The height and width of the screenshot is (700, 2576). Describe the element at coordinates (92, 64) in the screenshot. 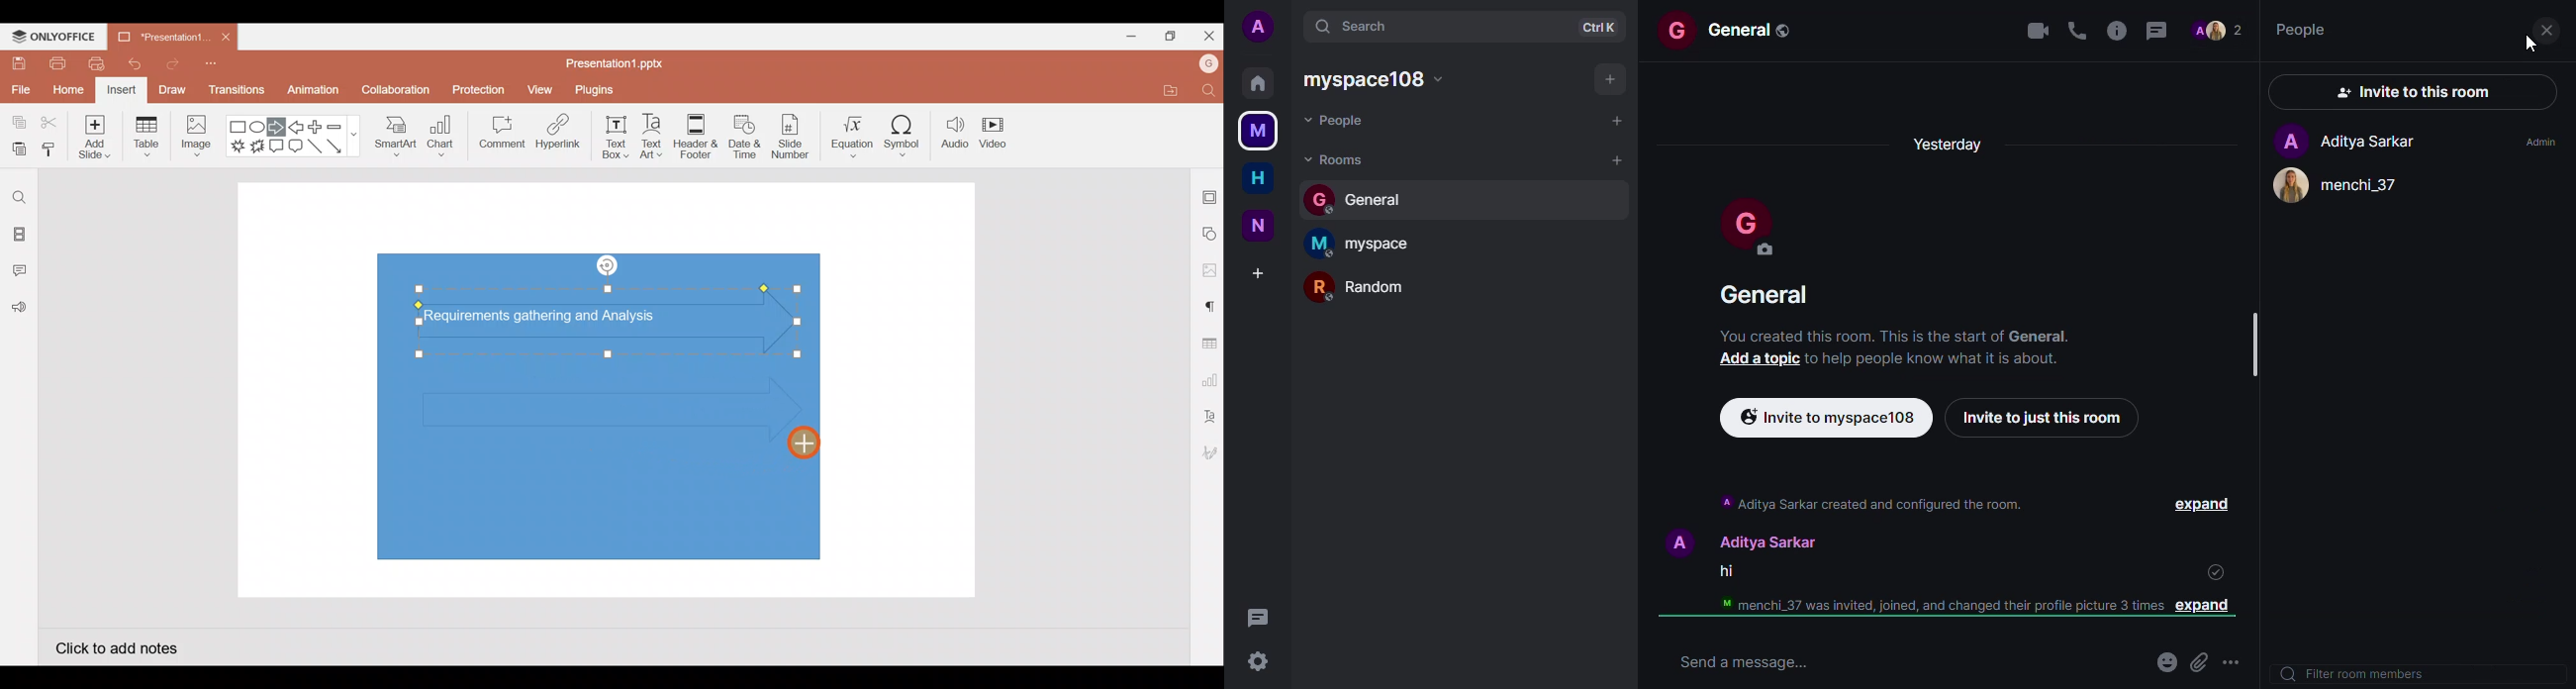

I see `Quick print` at that location.